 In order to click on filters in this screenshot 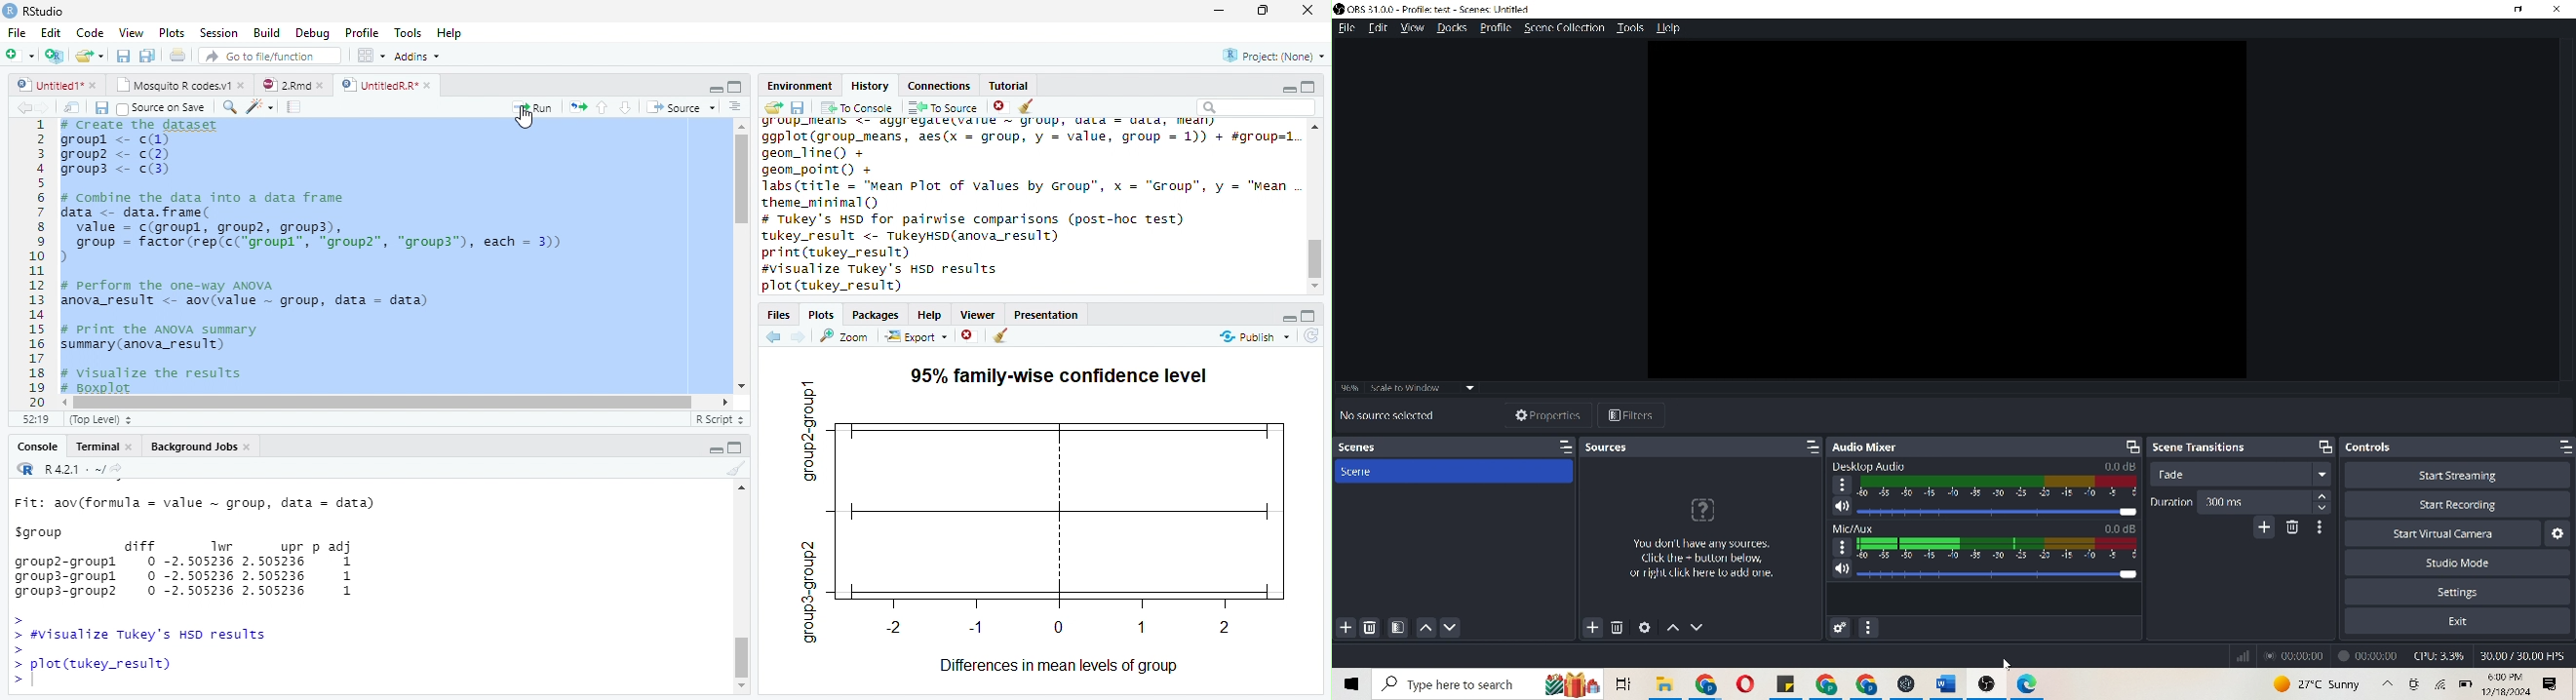, I will do `click(1639, 413)`.